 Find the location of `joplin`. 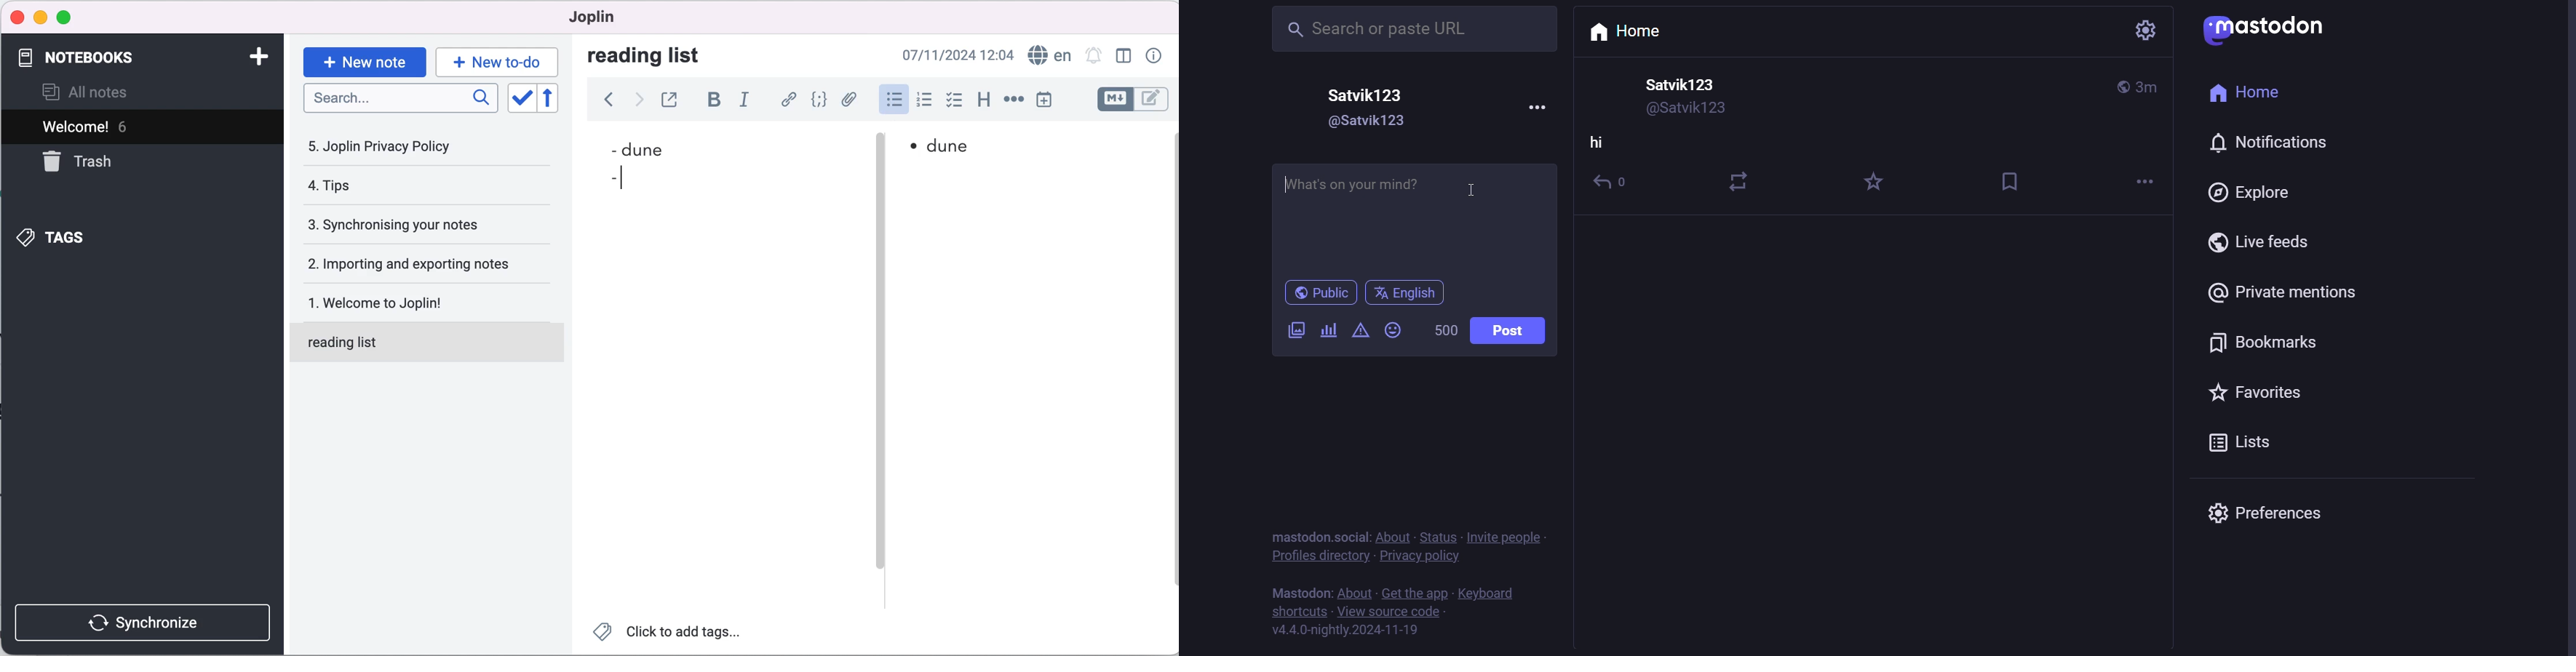

joplin is located at coordinates (611, 18).